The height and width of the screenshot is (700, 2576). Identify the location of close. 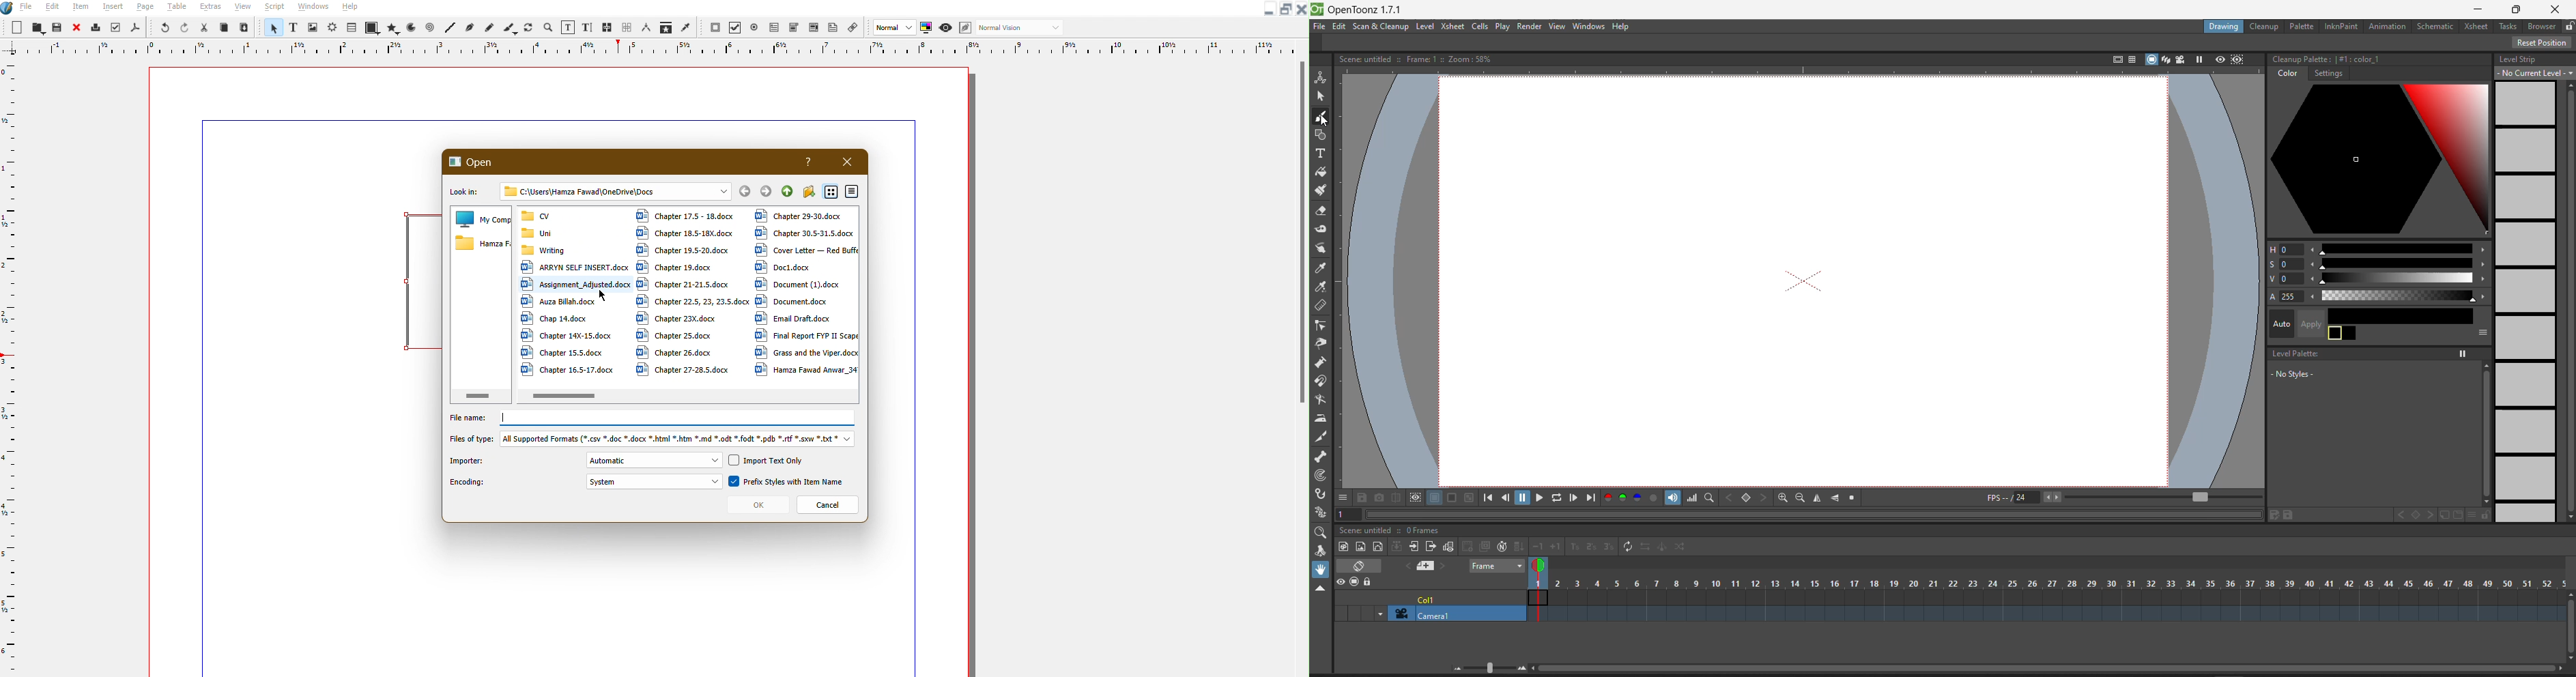
(2558, 9).